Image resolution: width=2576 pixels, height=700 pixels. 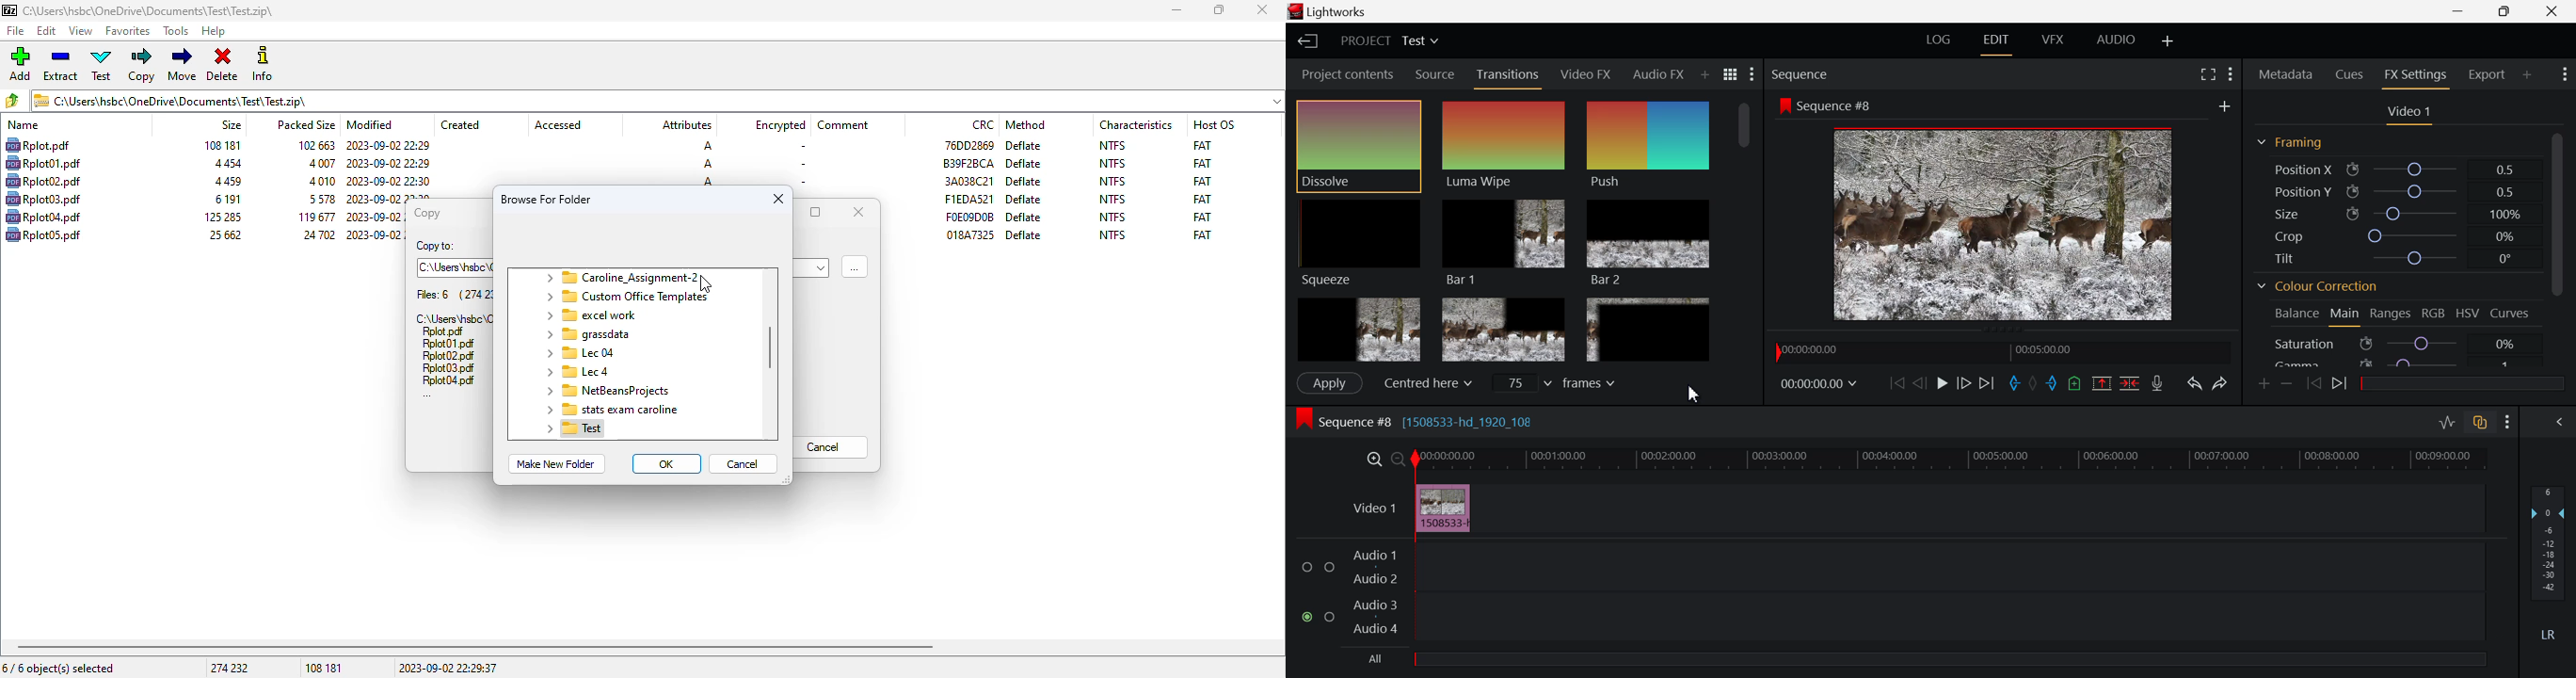 What do you see at coordinates (2052, 385) in the screenshot?
I see `Mark Out` at bounding box center [2052, 385].